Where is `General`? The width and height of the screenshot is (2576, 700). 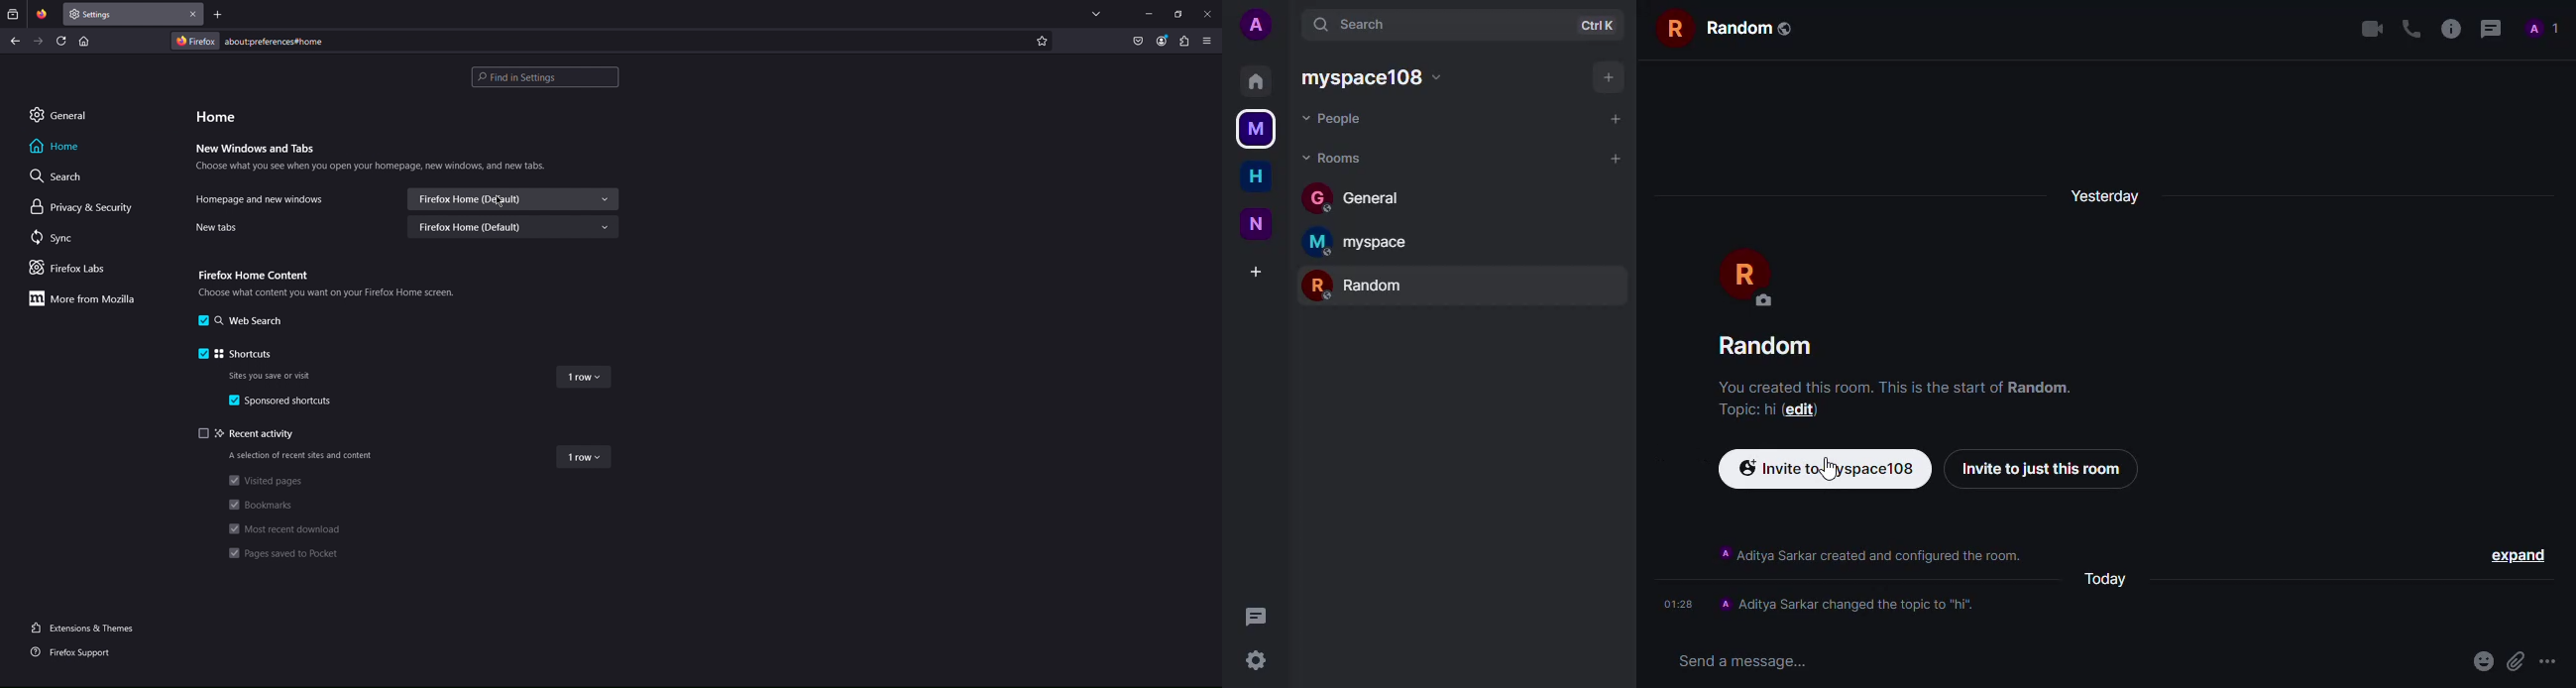
General is located at coordinates (58, 114).